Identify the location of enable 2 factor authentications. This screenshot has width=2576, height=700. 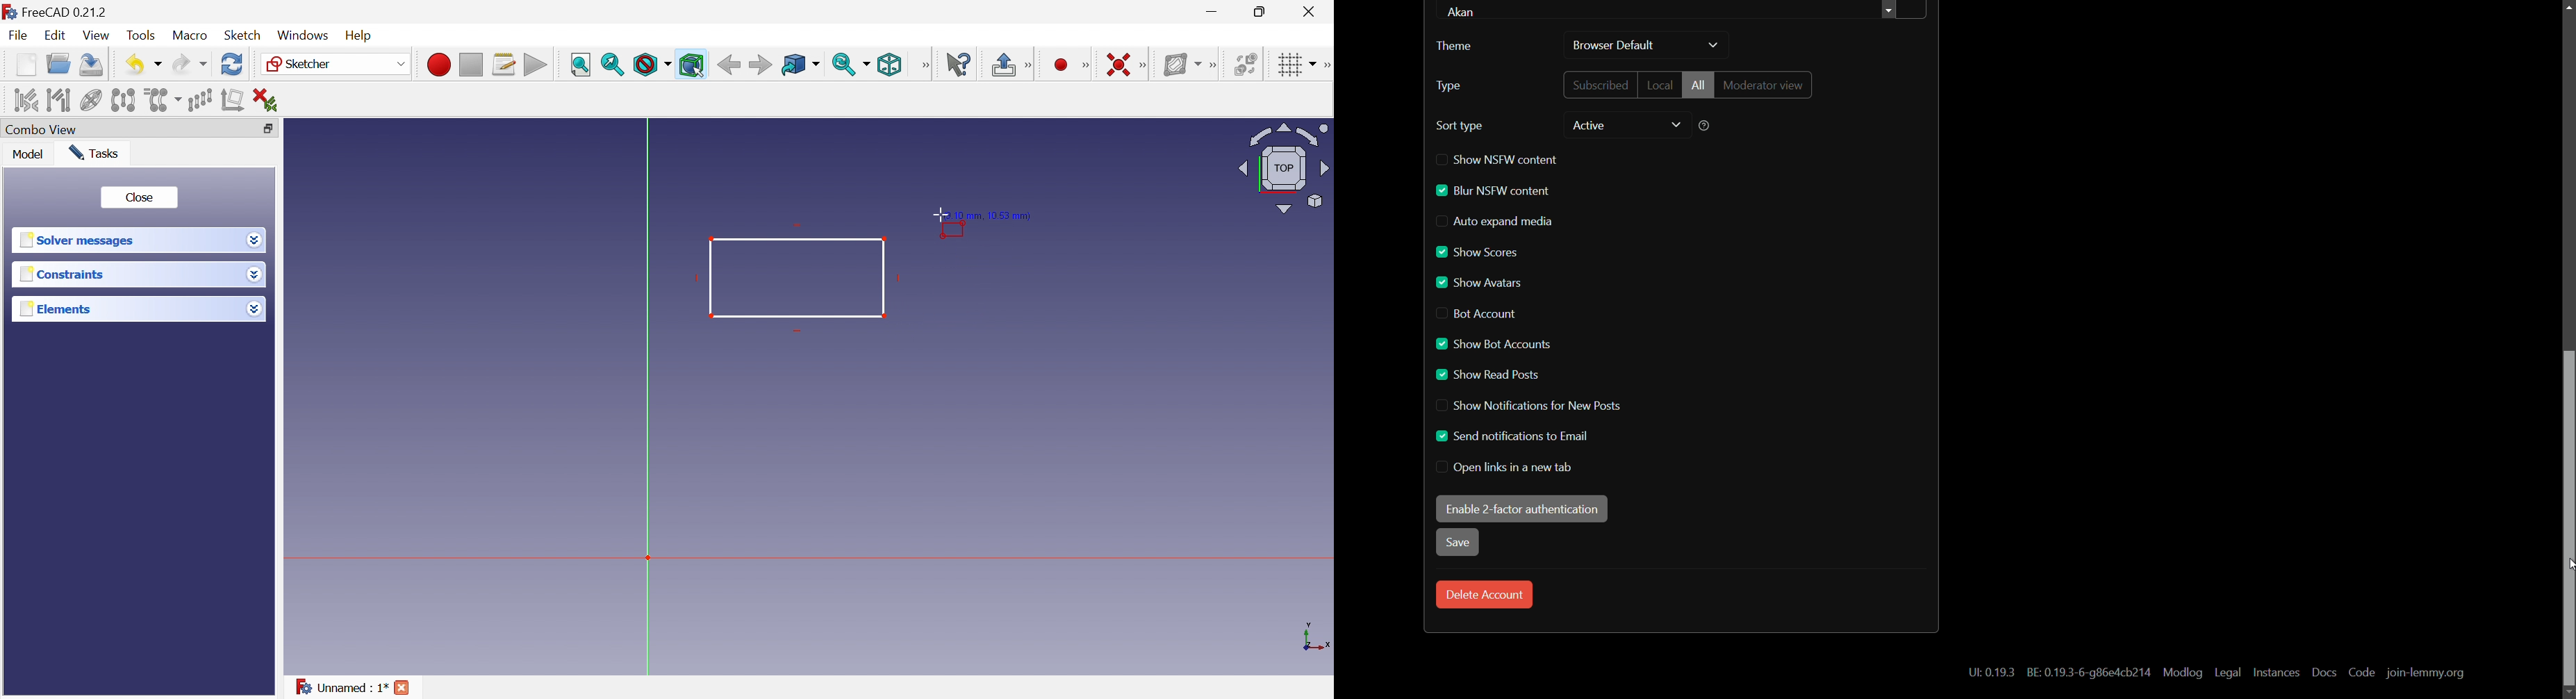
(1522, 508).